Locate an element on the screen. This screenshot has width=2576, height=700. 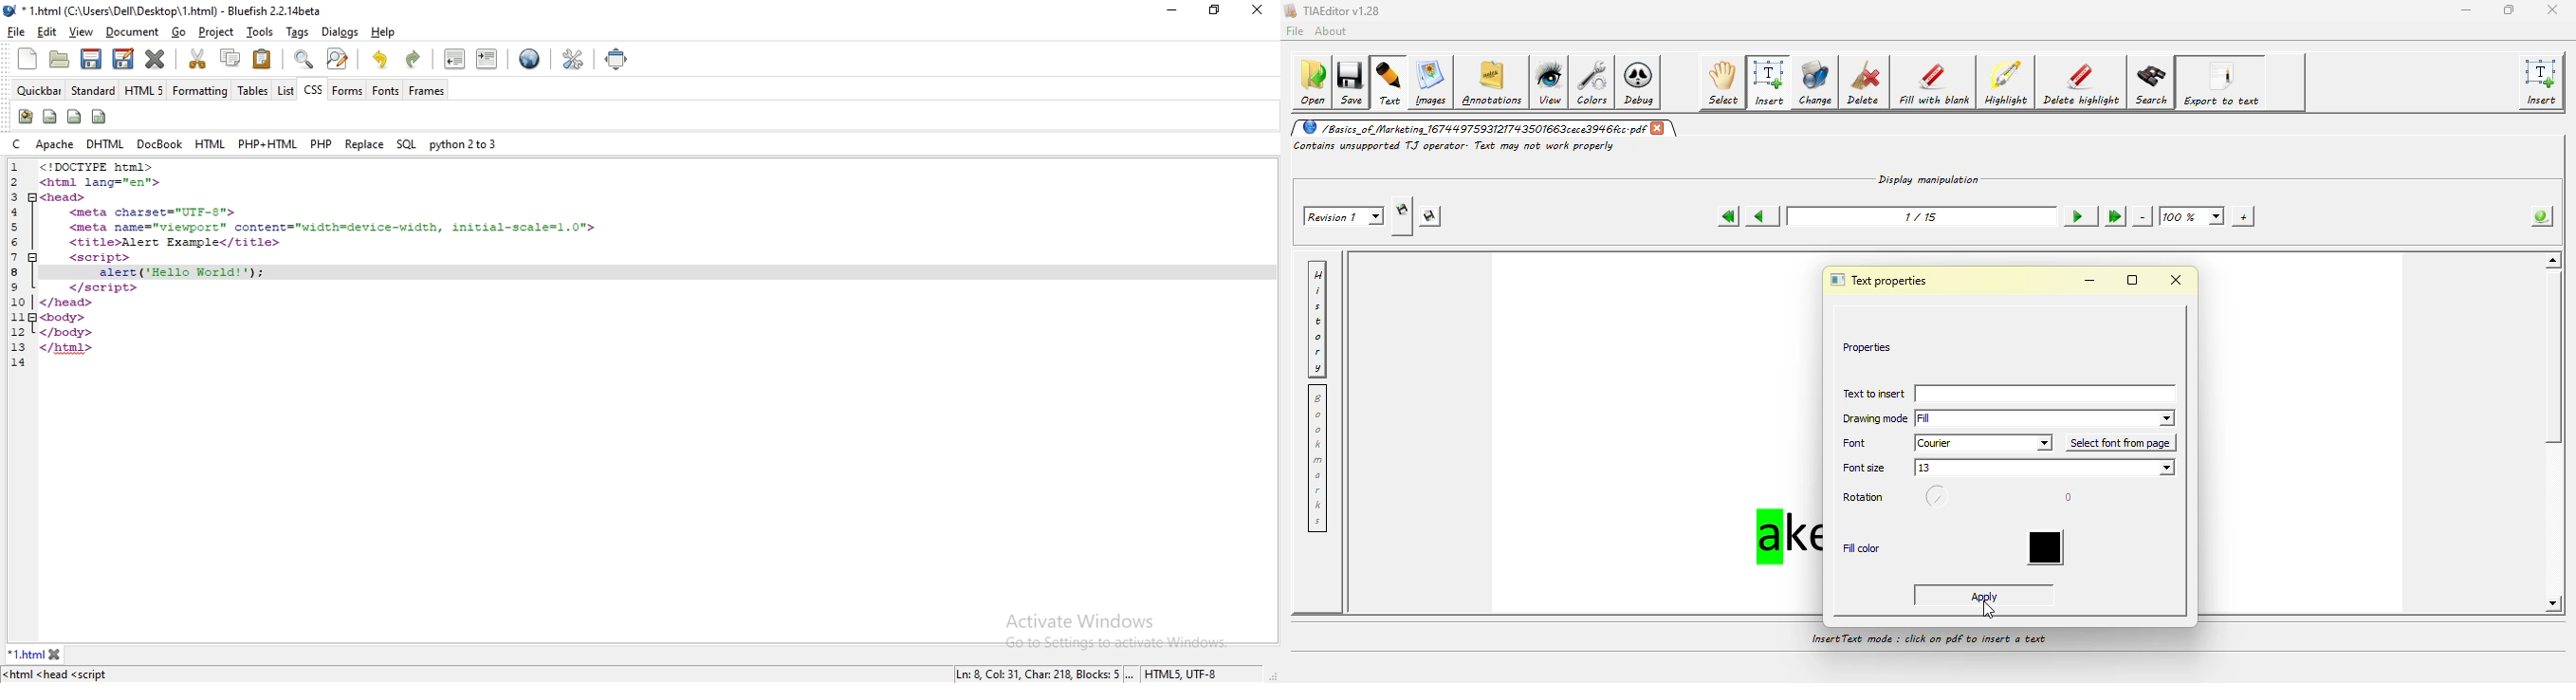
</script> is located at coordinates (101, 287).